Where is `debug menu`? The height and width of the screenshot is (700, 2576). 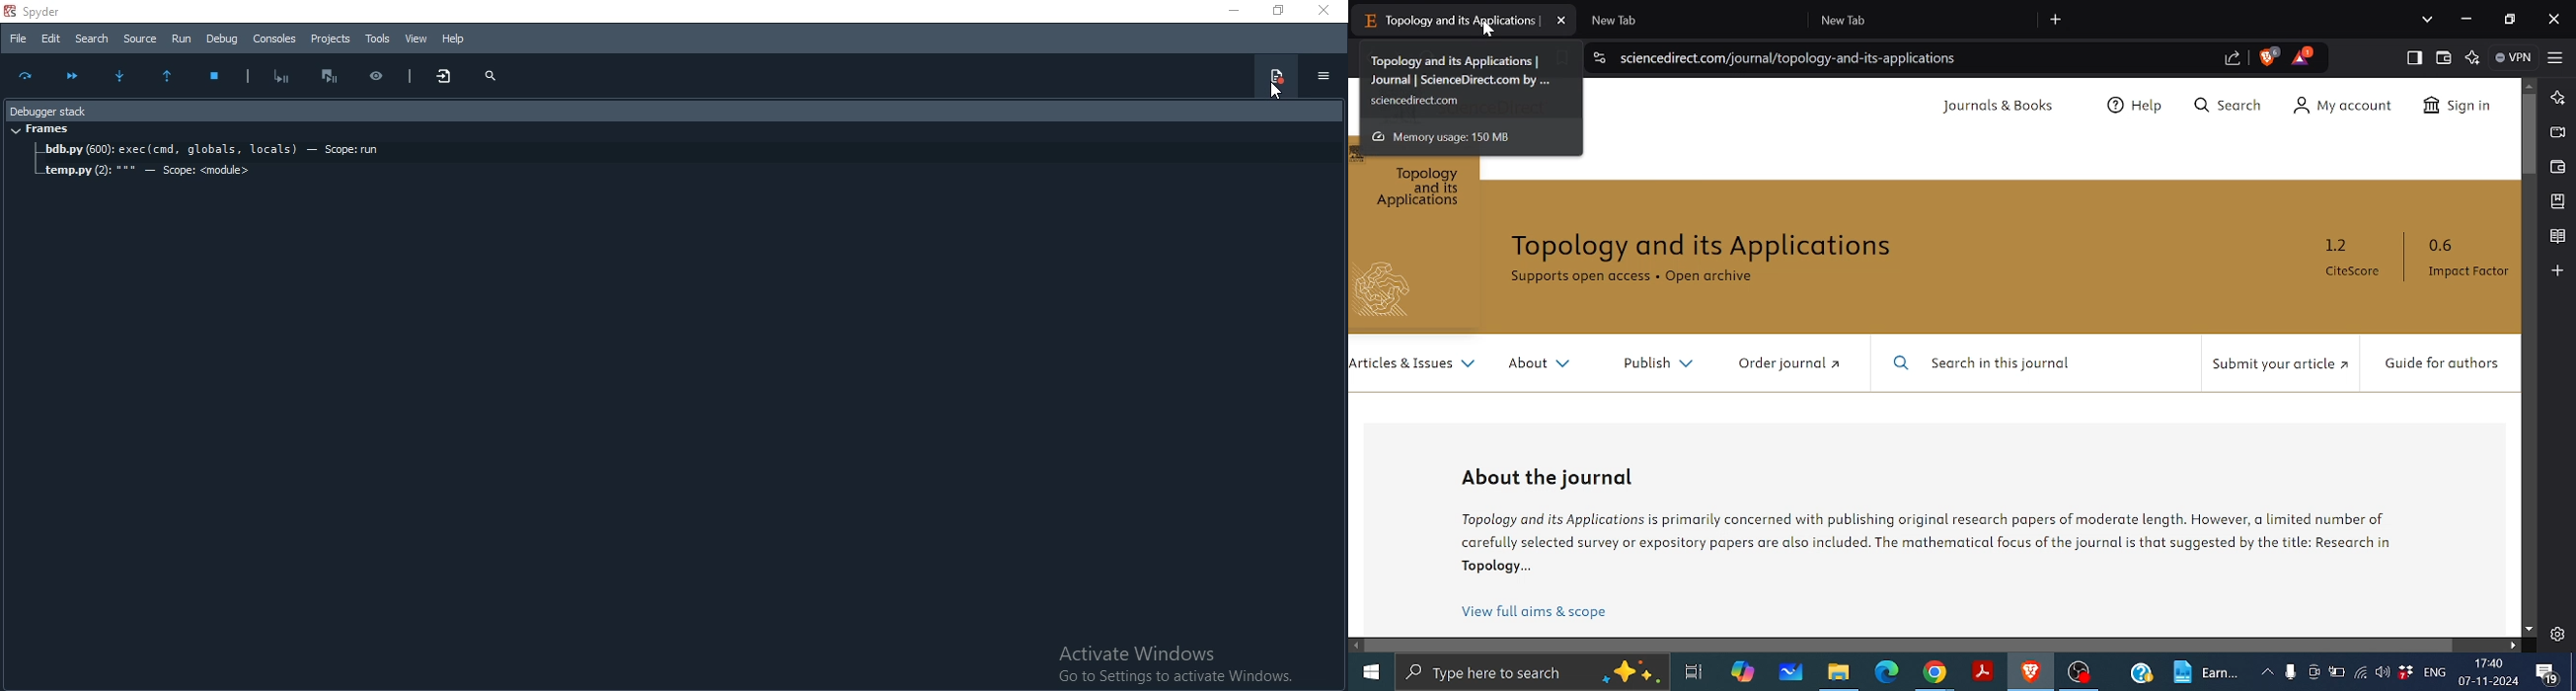 debug menu is located at coordinates (1274, 76).